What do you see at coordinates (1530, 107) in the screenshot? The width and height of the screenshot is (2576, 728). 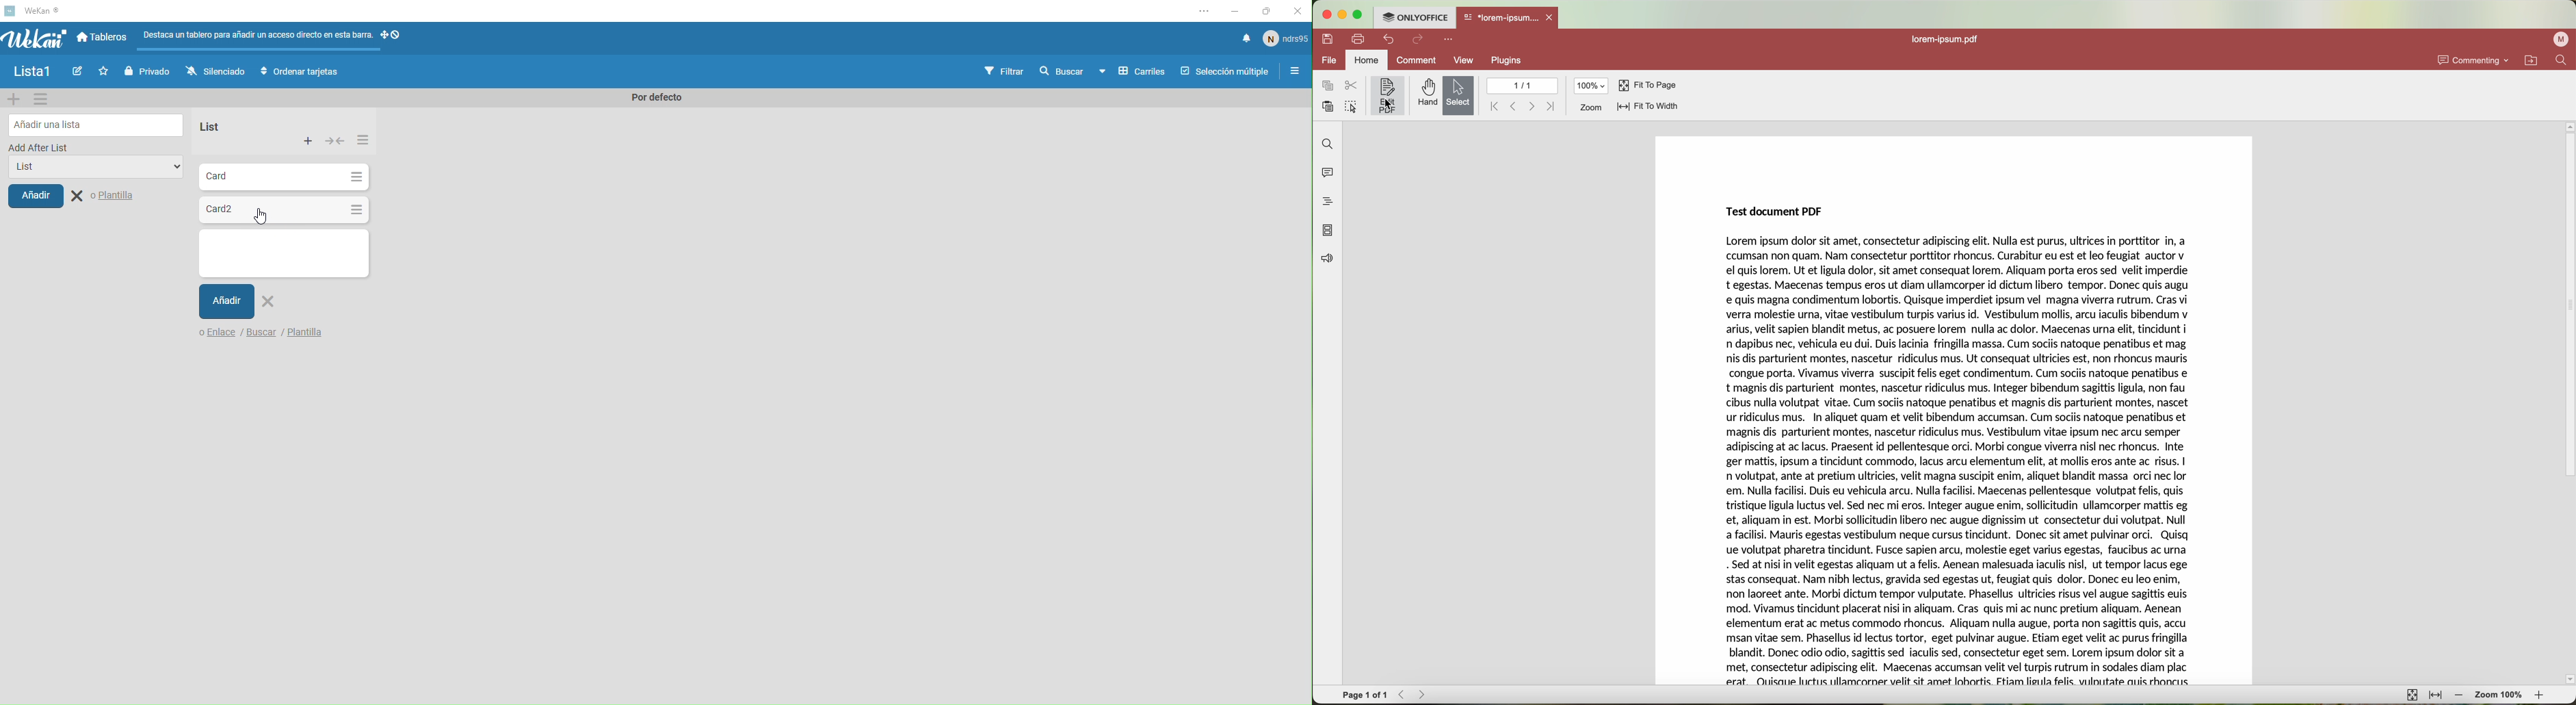 I see `forward` at bounding box center [1530, 107].